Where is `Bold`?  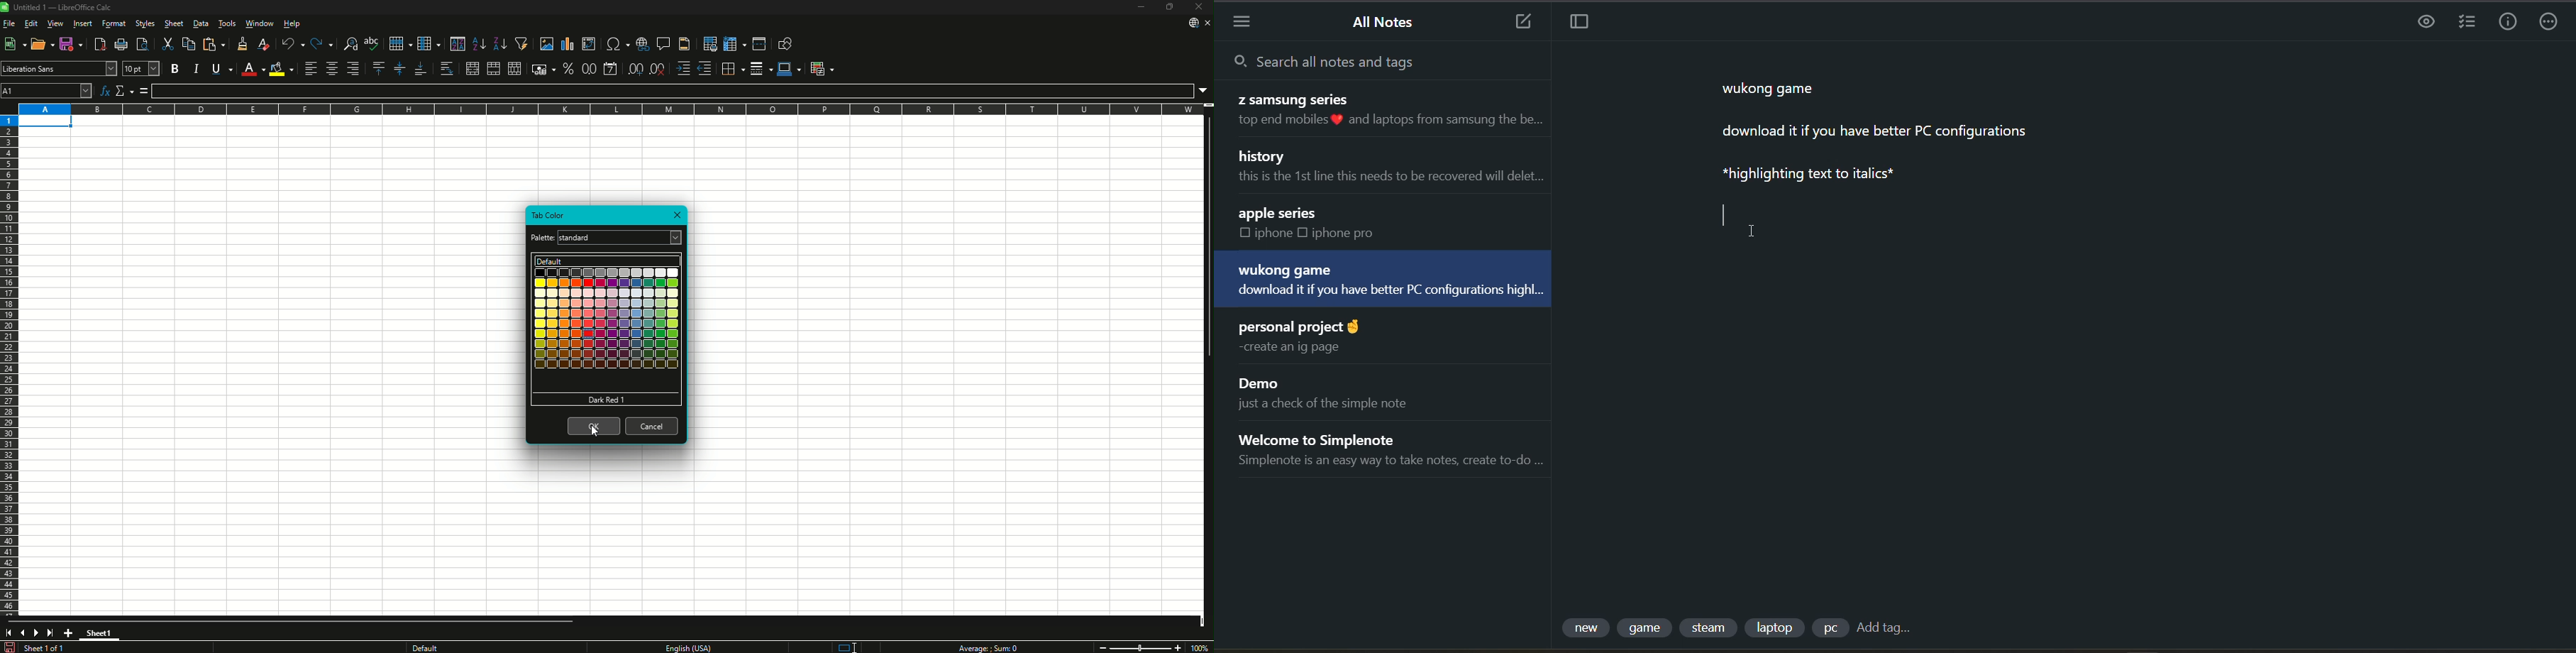 Bold is located at coordinates (175, 68).